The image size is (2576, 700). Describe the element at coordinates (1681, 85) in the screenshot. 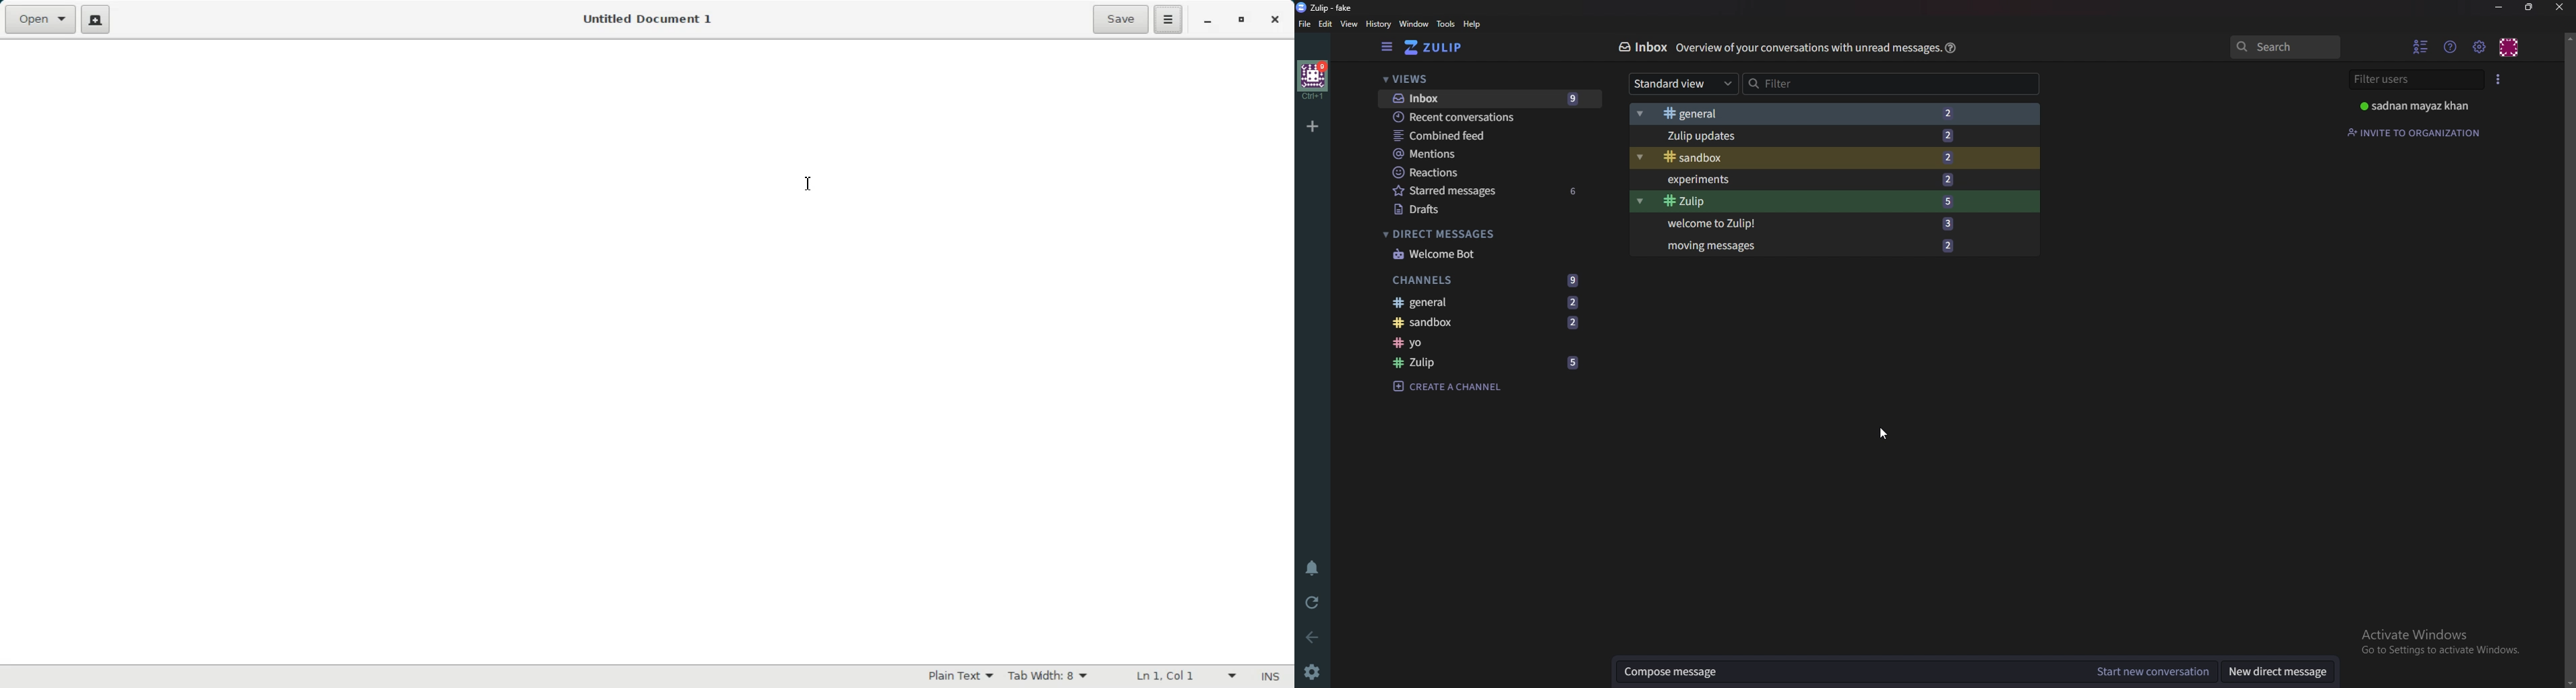

I see `Standard view` at that location.